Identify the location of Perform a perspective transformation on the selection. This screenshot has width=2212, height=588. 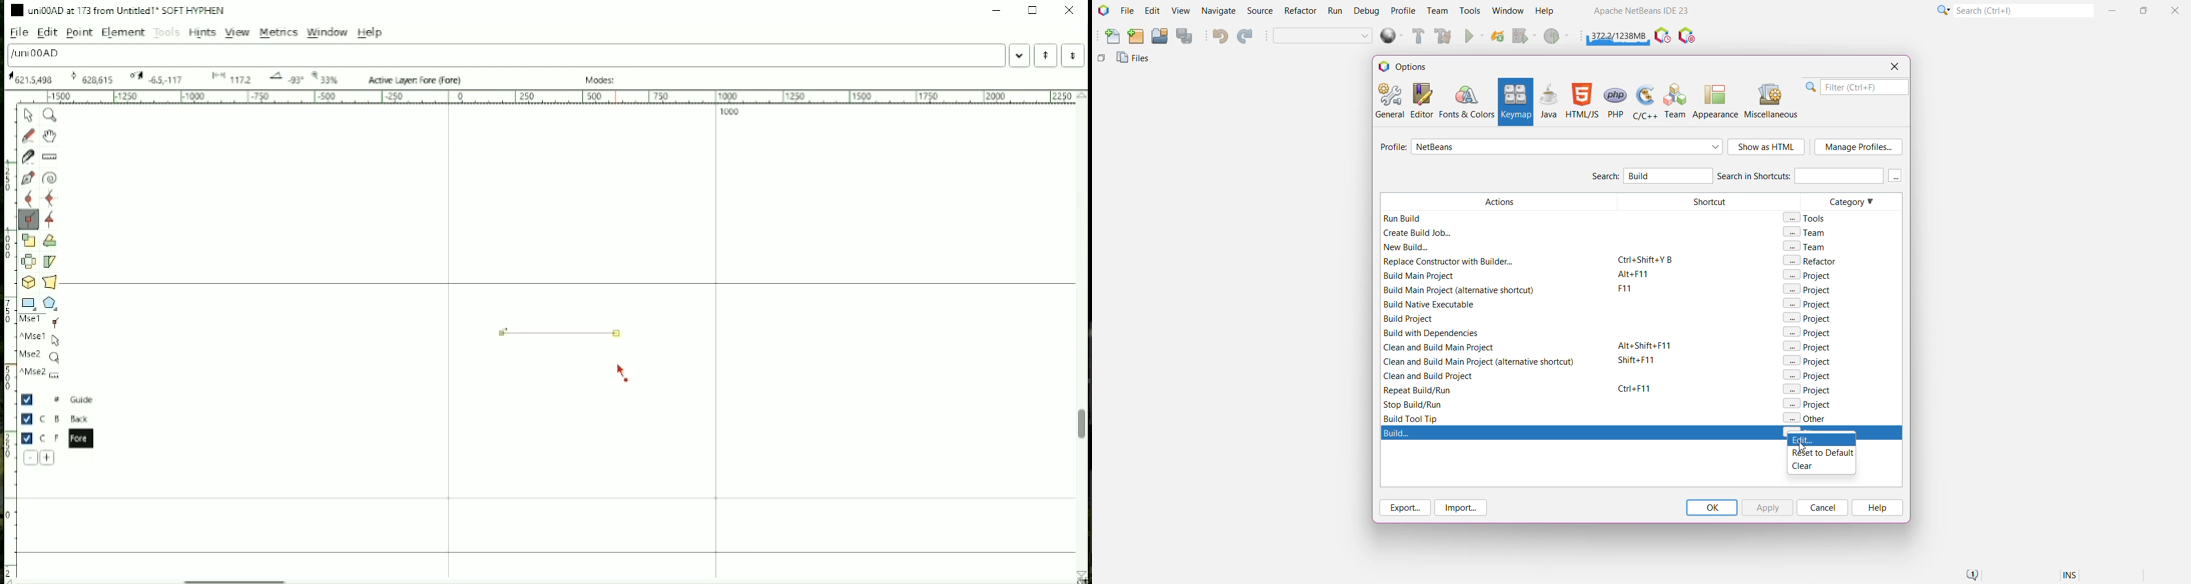
(50, 281).